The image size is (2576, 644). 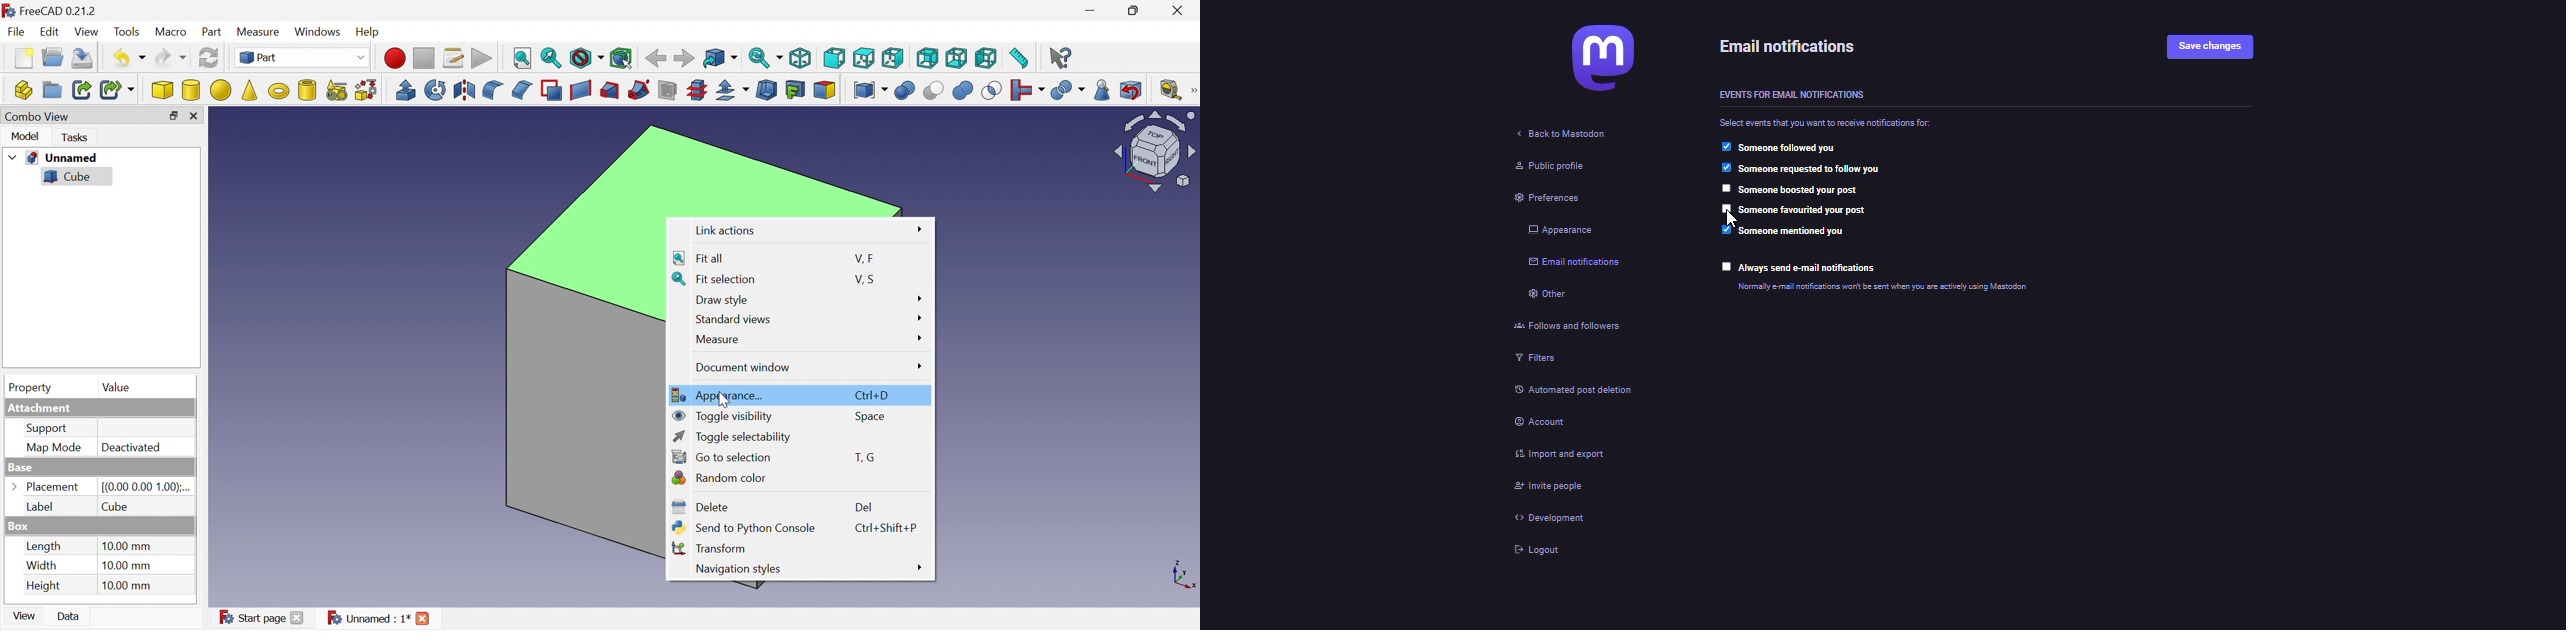 I want to click on Start page, so click(x=252, y=618).